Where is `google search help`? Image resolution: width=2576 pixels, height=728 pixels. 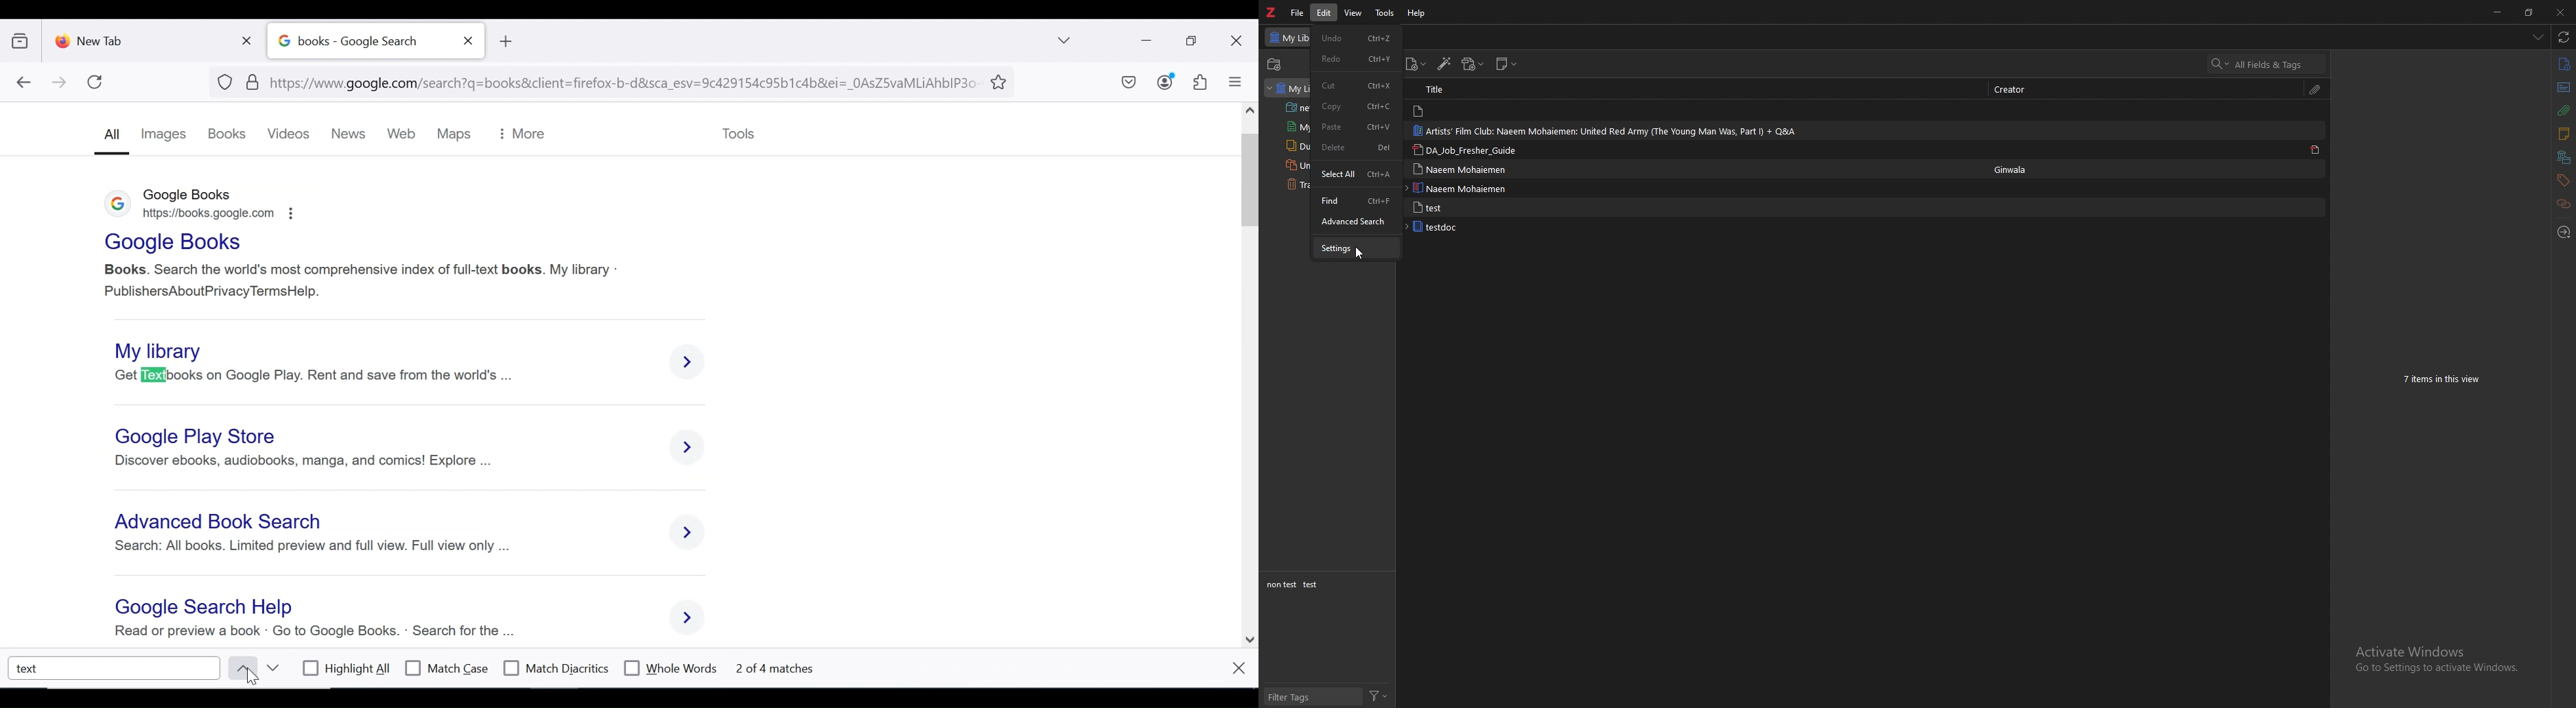
google search help is located at coordinates (200, 608).